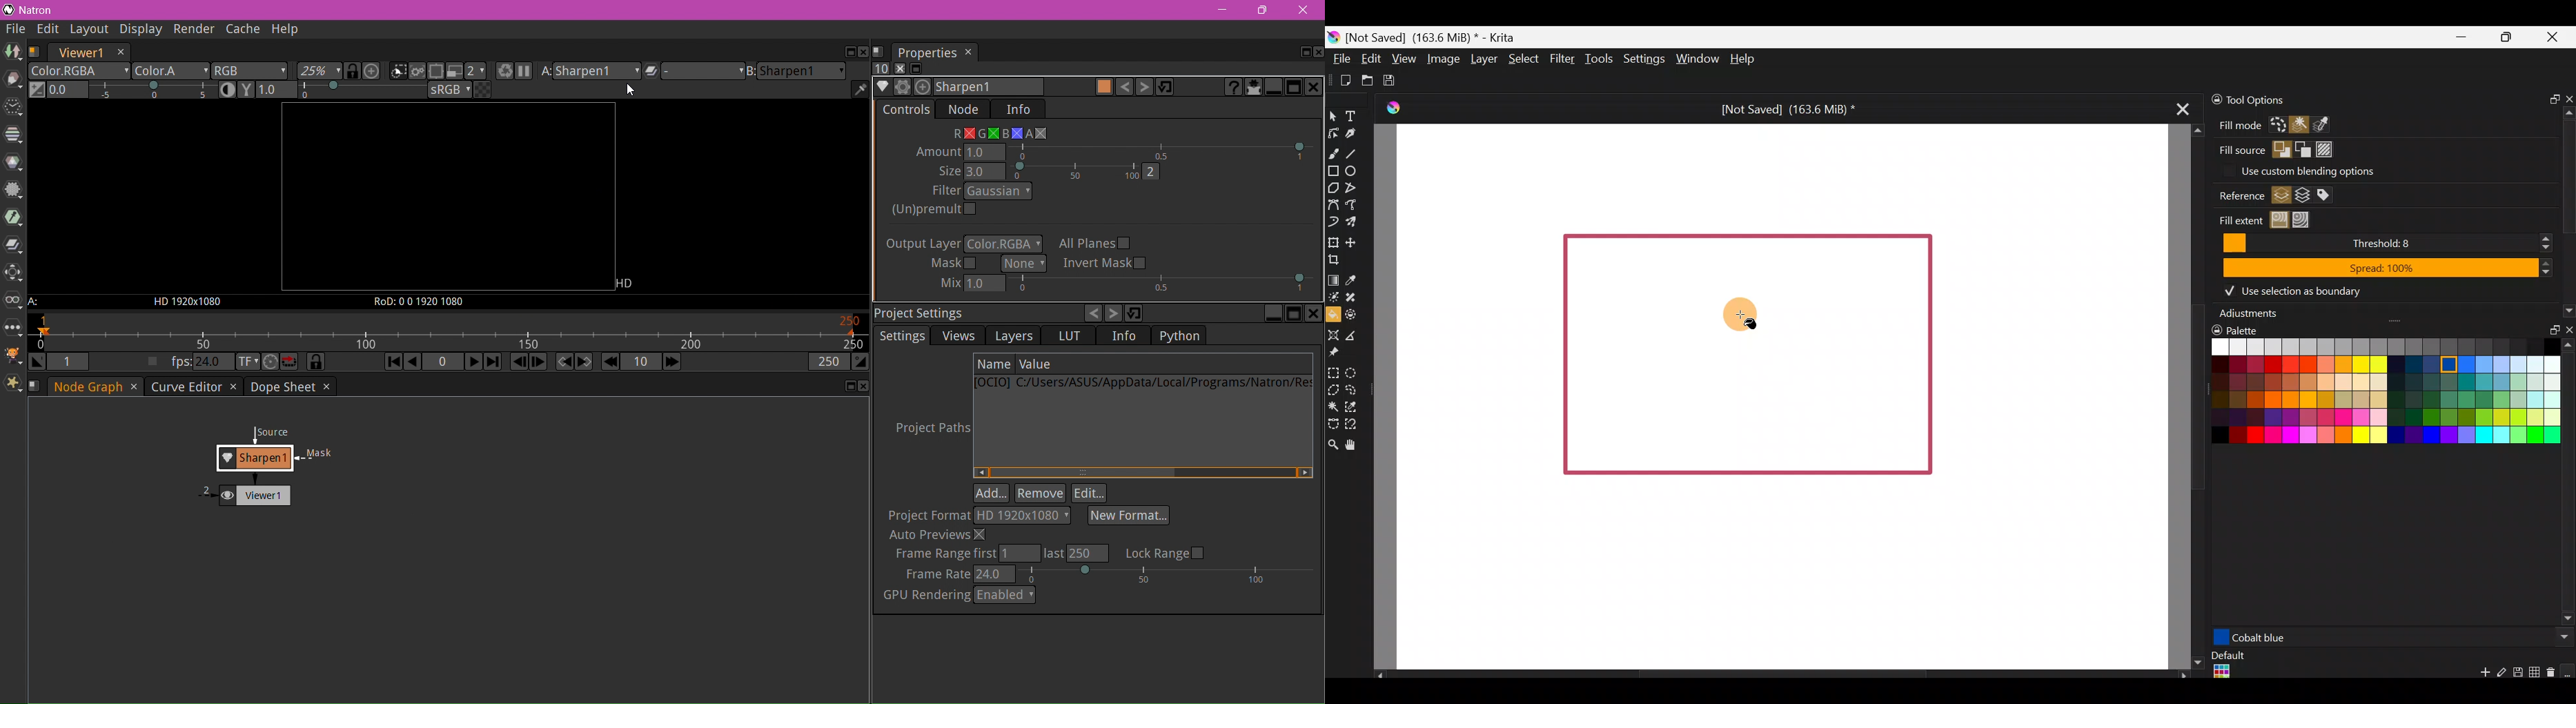  I want to click on Foreground color, so click(2279, 149).